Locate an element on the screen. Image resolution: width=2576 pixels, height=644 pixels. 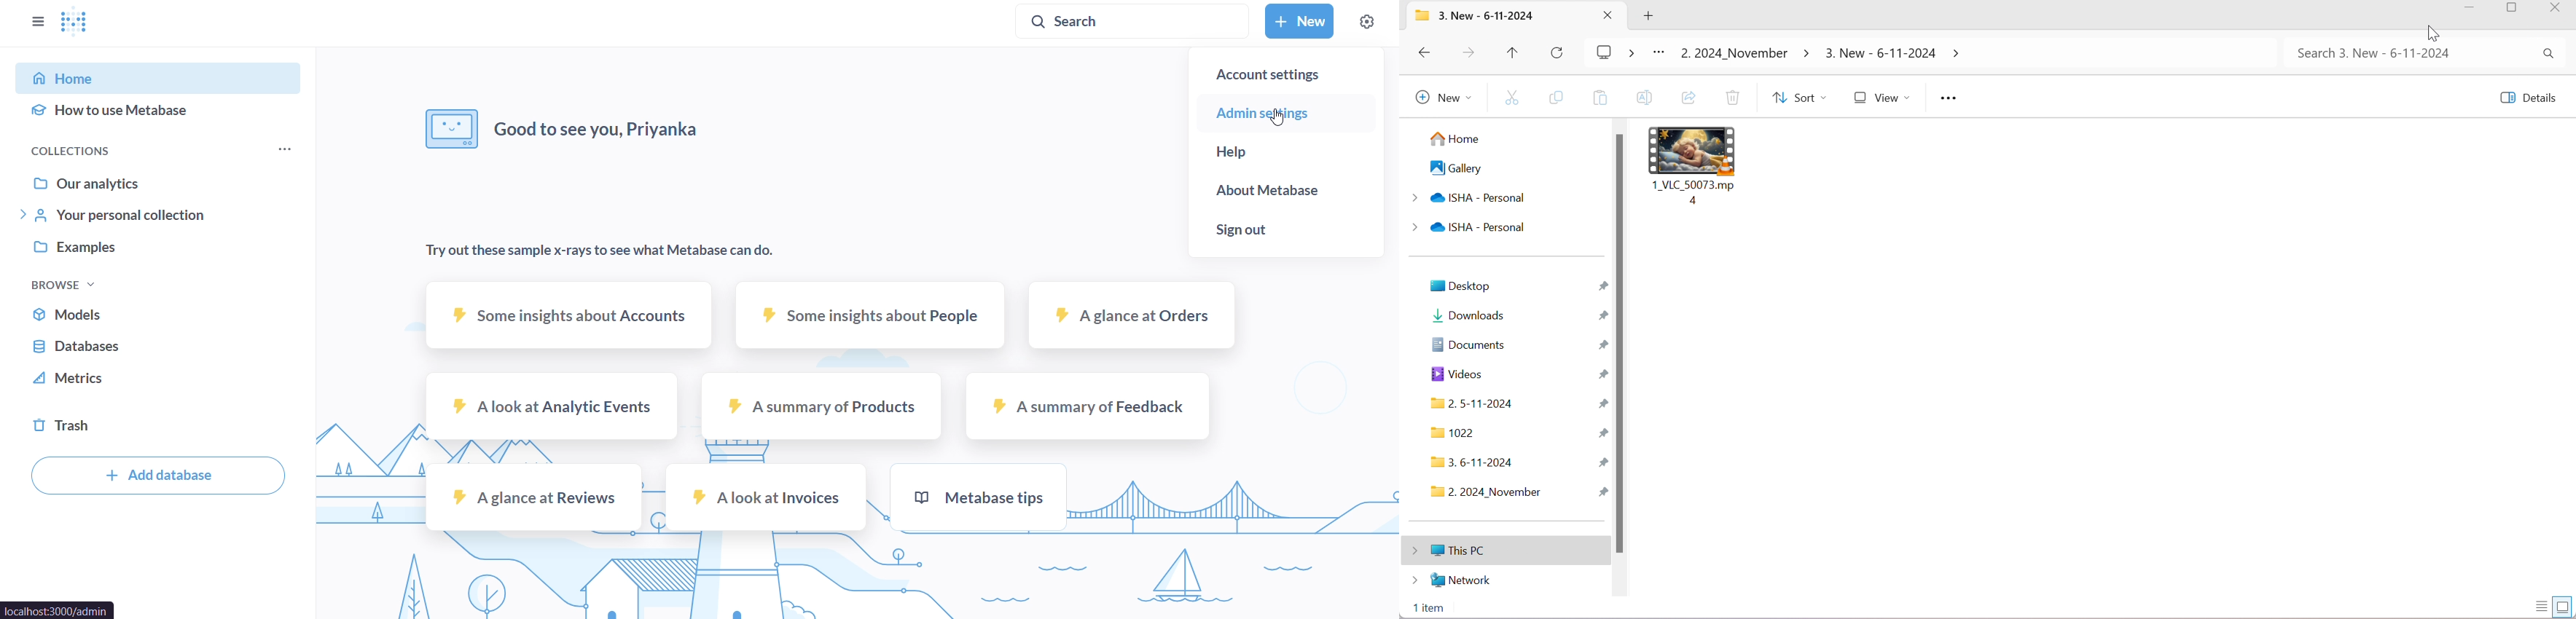
Downloads is located at coordinates (1471, 316).